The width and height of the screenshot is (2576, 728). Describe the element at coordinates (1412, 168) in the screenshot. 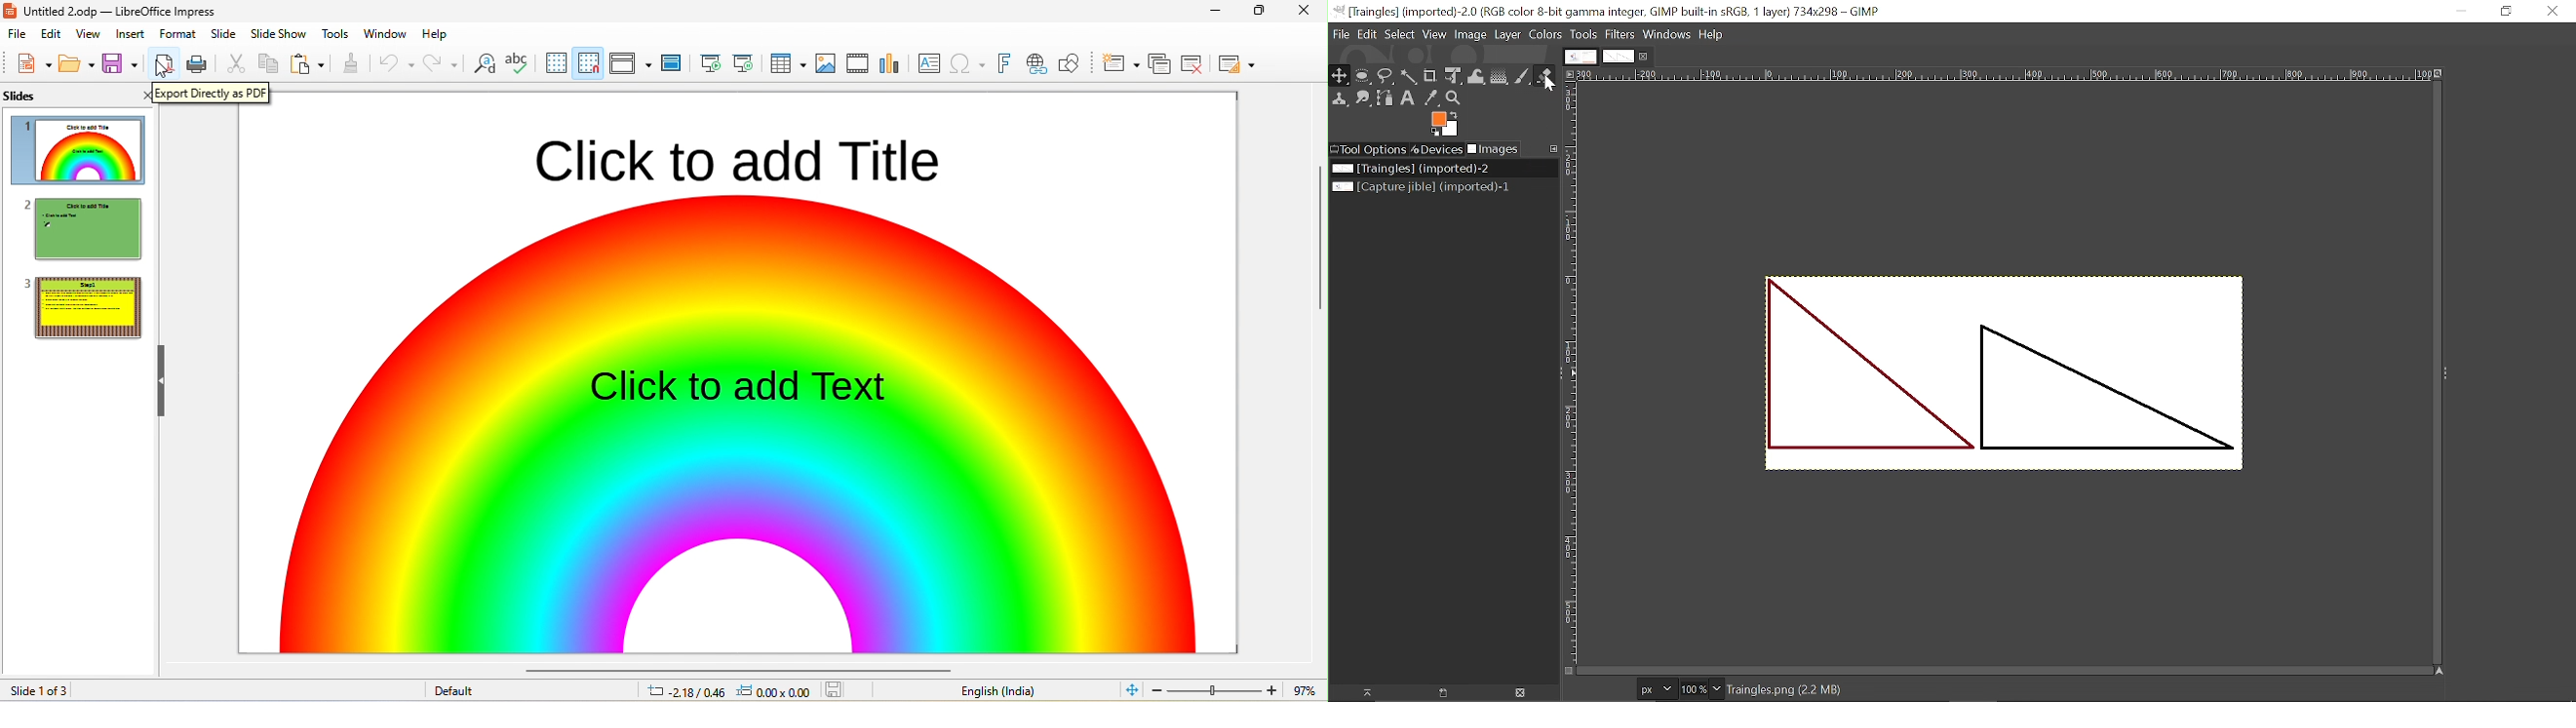

I see `Current image file` at that location.